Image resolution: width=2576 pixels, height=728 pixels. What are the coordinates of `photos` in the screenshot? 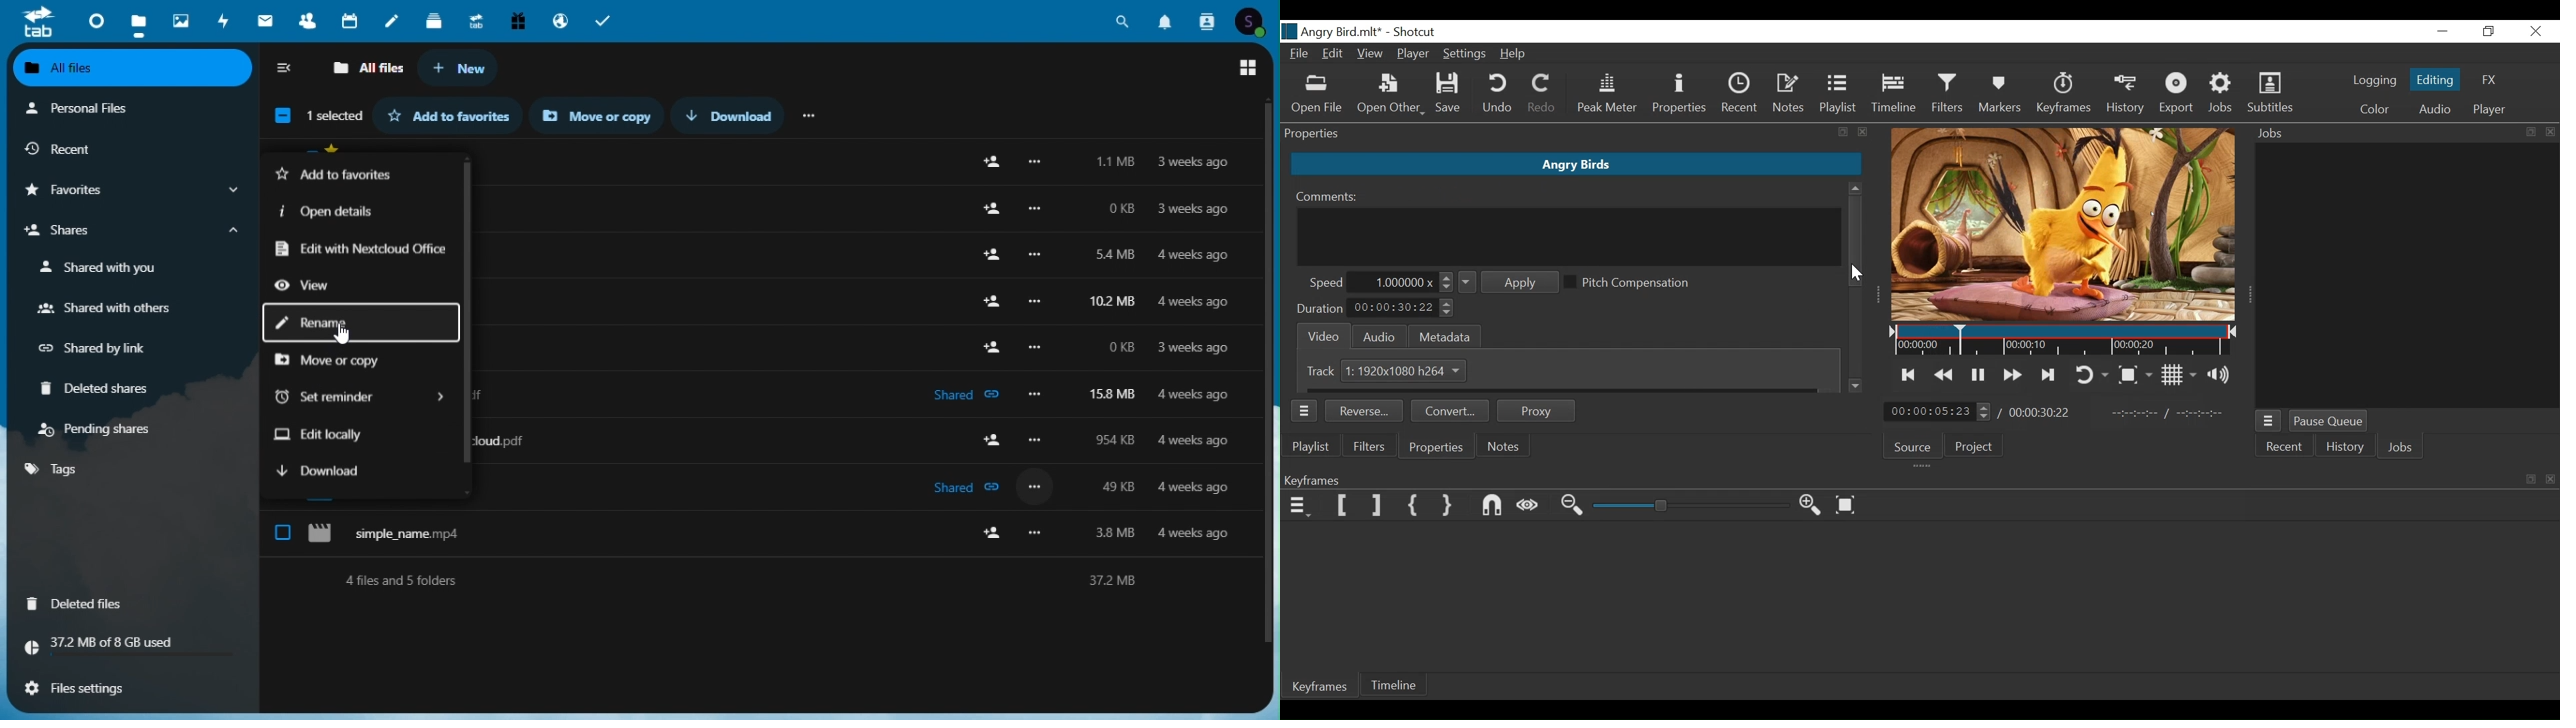 It's located at (179, 17).